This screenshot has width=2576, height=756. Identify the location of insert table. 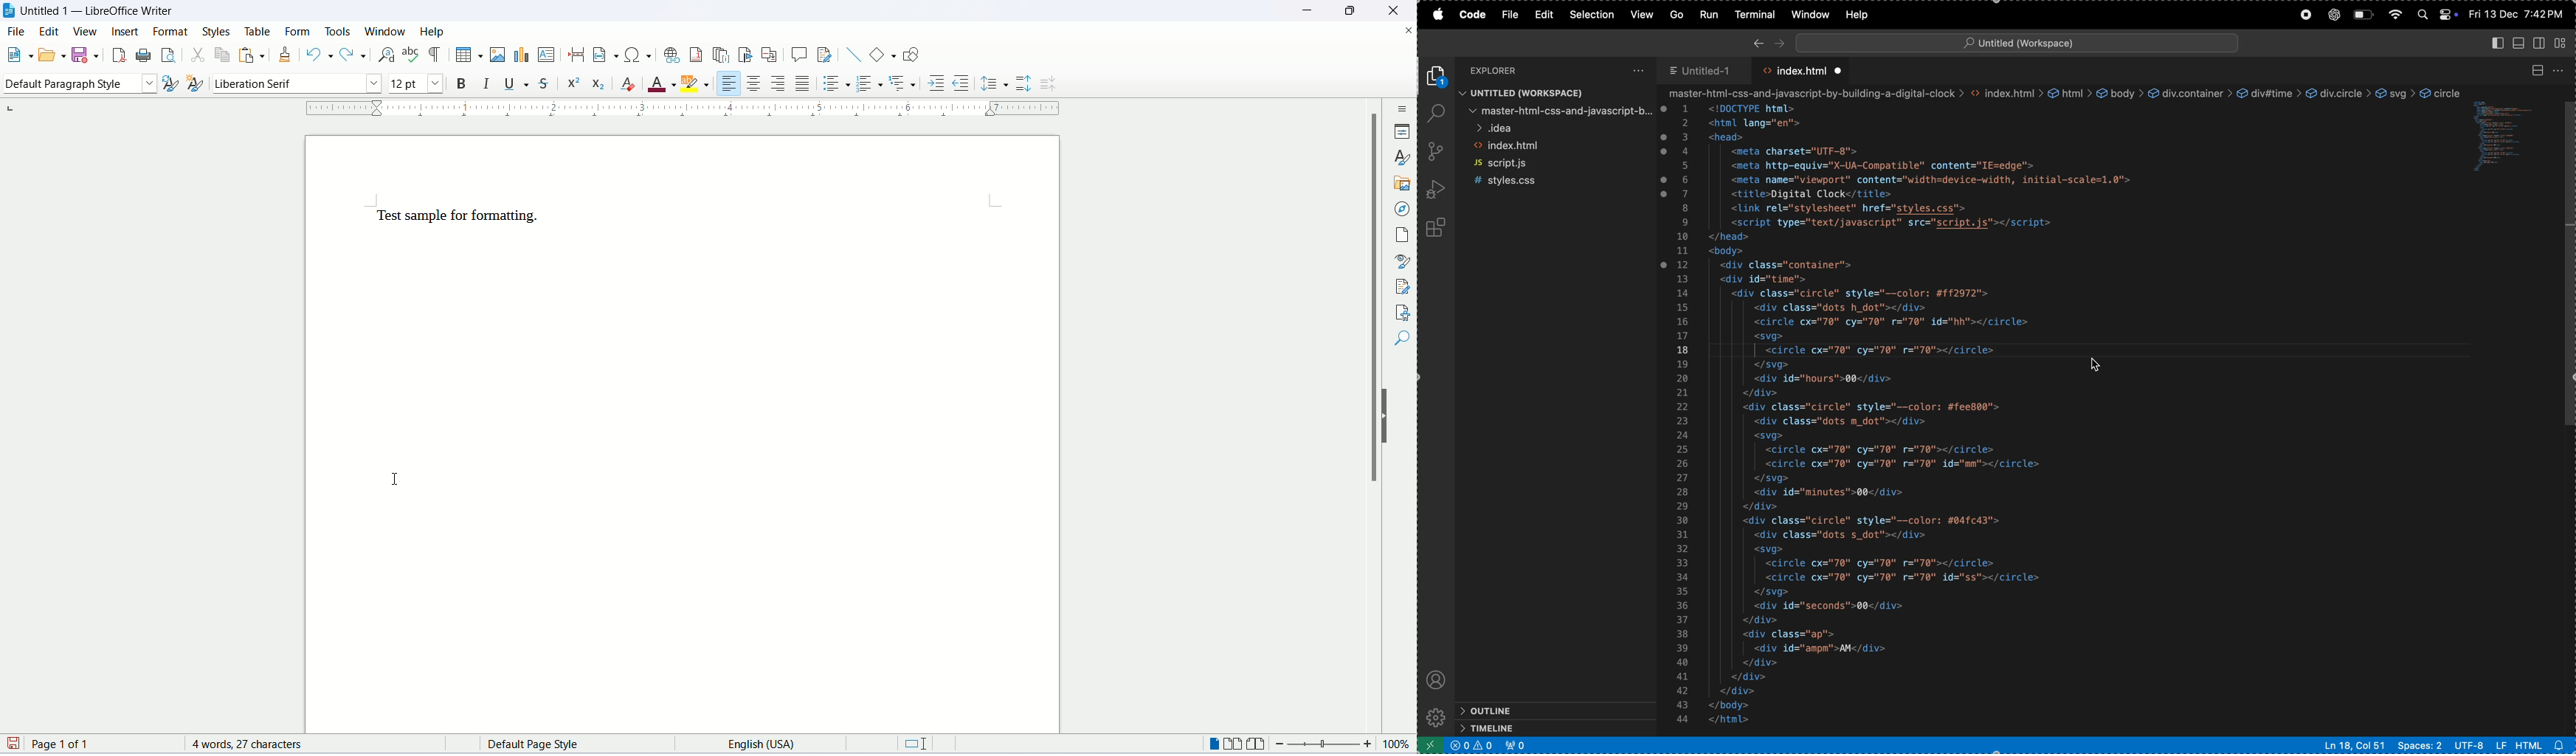
(467, 53).